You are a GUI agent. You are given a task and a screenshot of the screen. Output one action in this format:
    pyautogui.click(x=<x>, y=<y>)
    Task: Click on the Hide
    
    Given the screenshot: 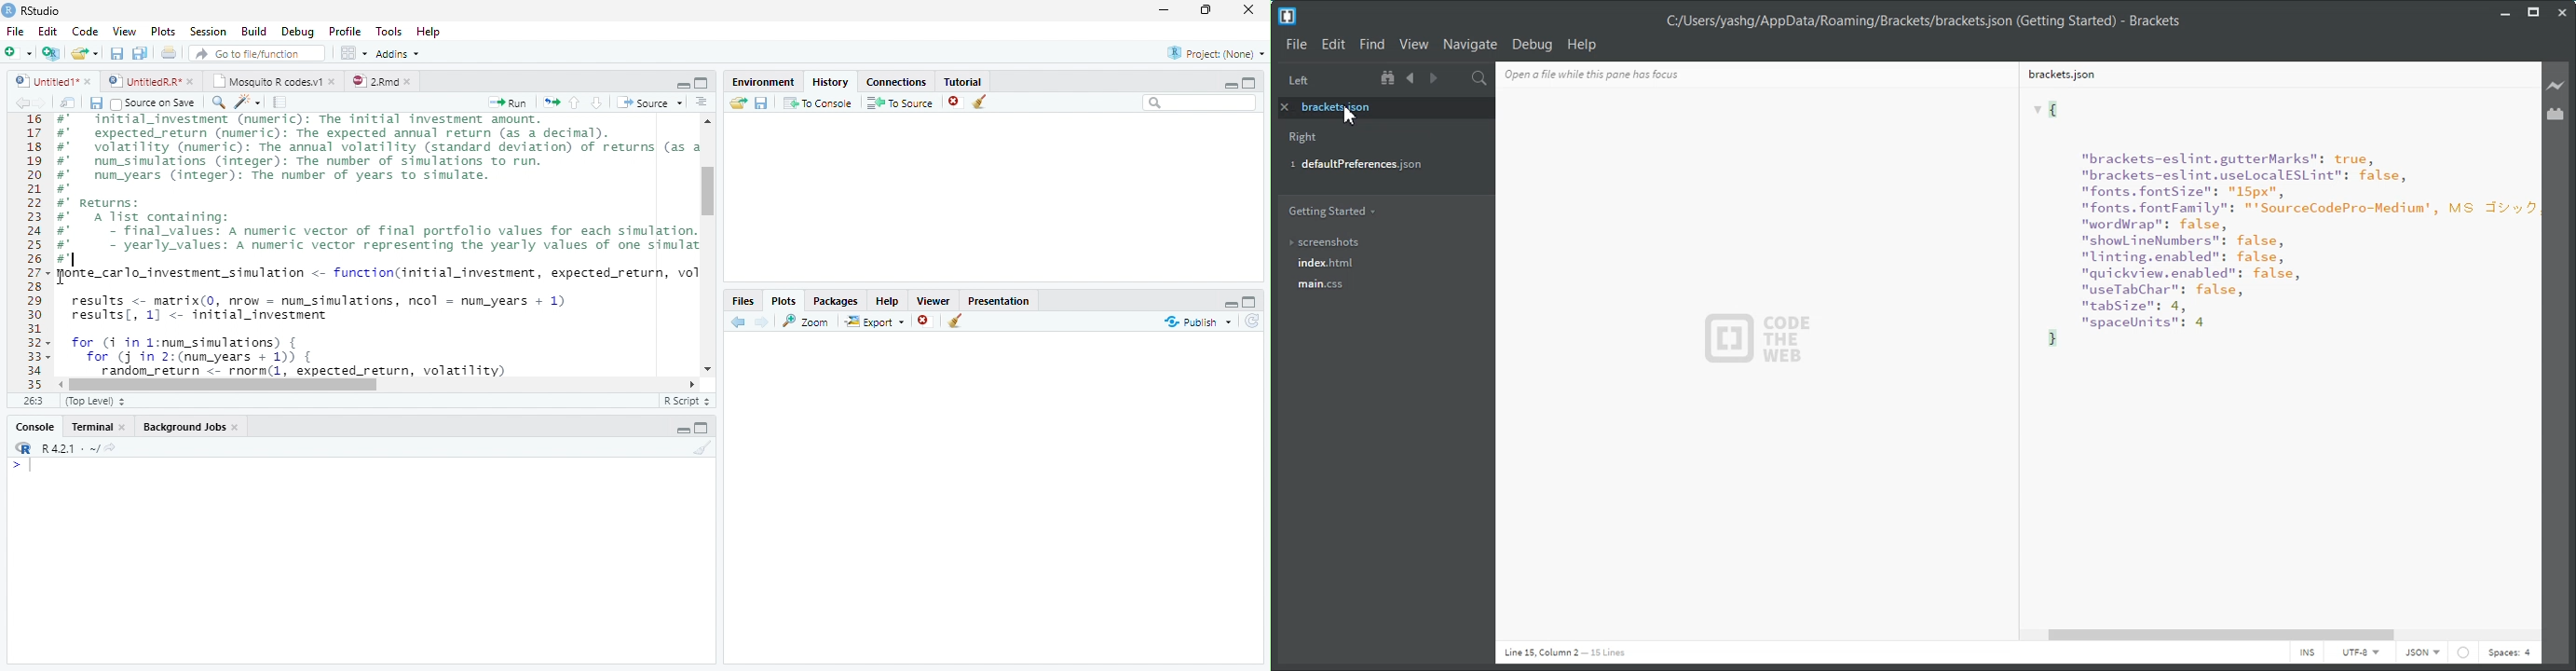 What is the action you would take?
    pyautogui.click(x=1229, y=302)
    